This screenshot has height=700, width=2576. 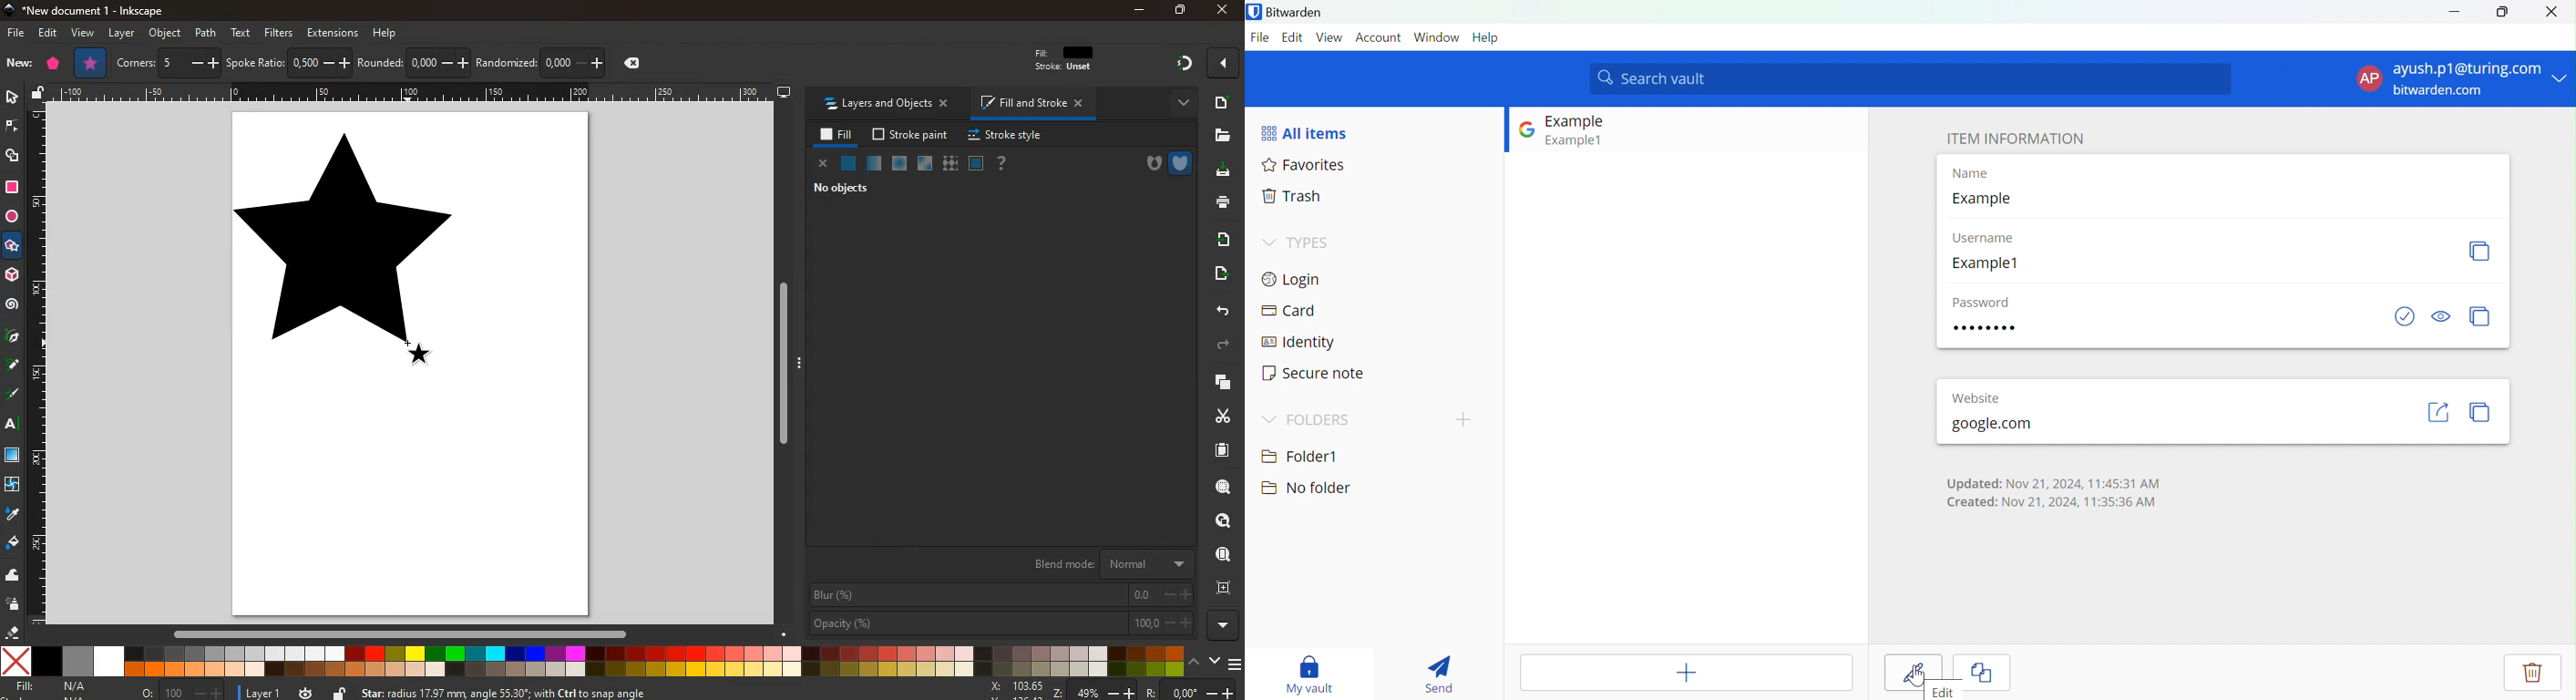 I want to click on Send, so click(x=1438, y=674).